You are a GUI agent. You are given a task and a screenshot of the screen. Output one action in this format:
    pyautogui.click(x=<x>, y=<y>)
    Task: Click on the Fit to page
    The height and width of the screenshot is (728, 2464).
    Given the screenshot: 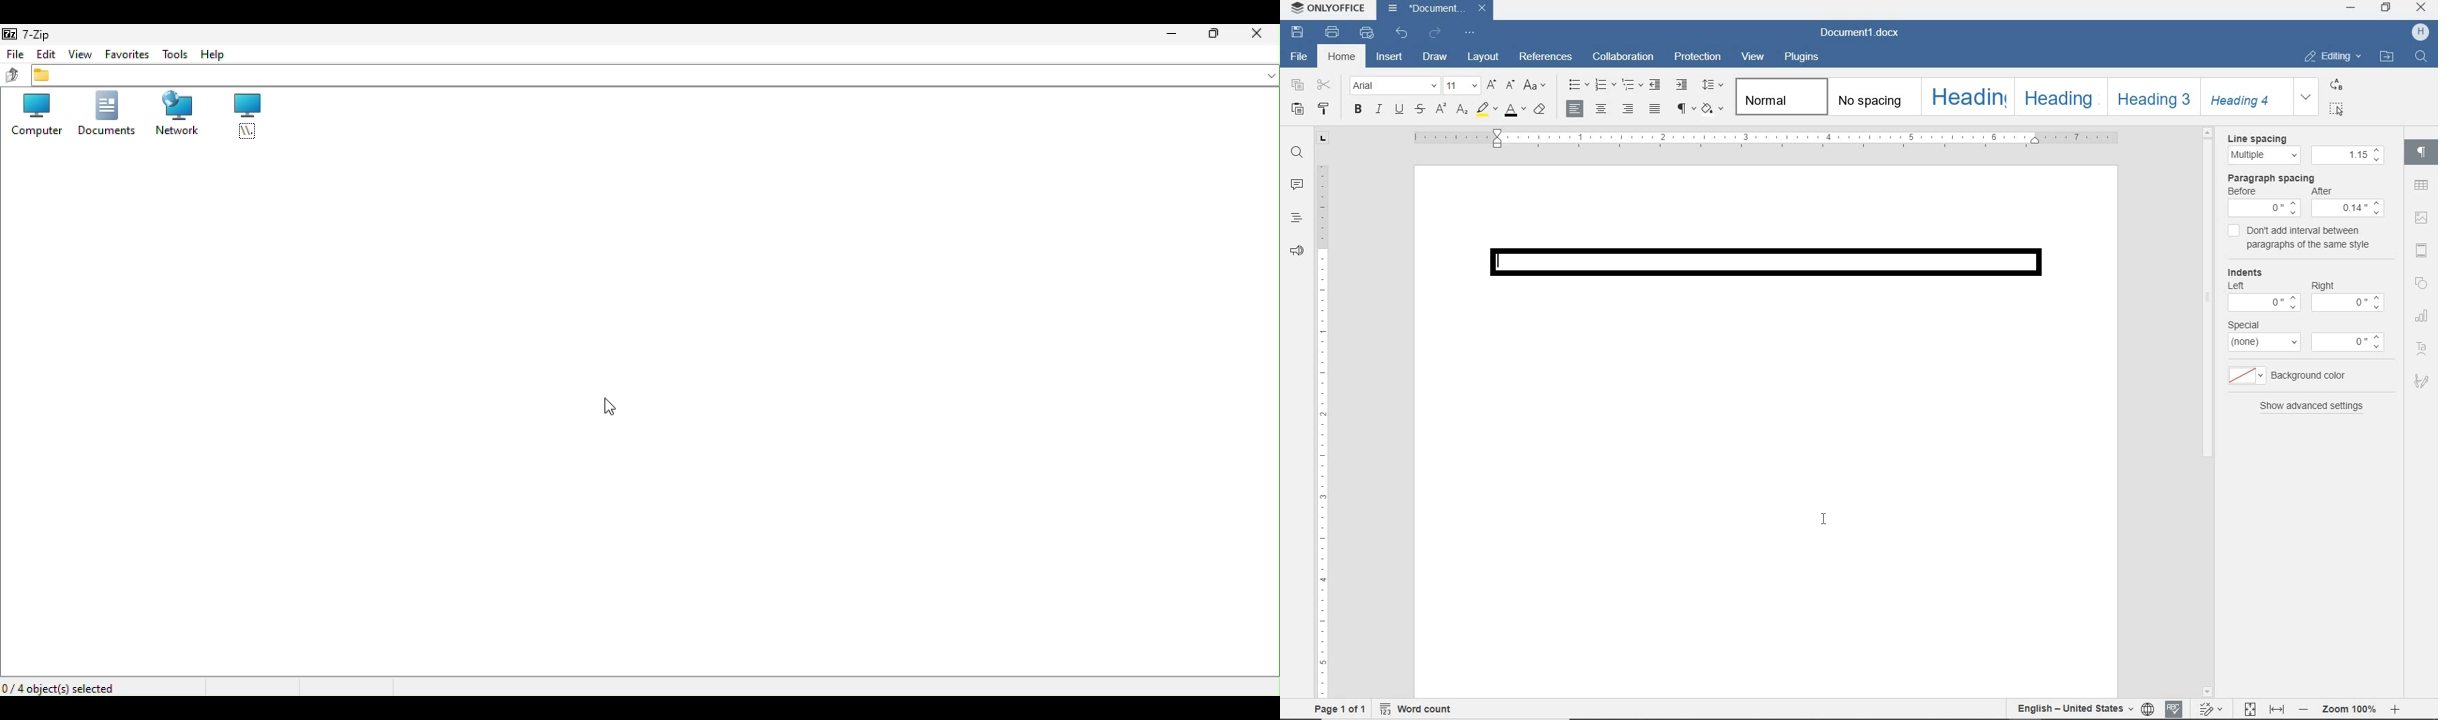 What is the action you would take?
    pyautogui.click(x=2250, y=709)
    